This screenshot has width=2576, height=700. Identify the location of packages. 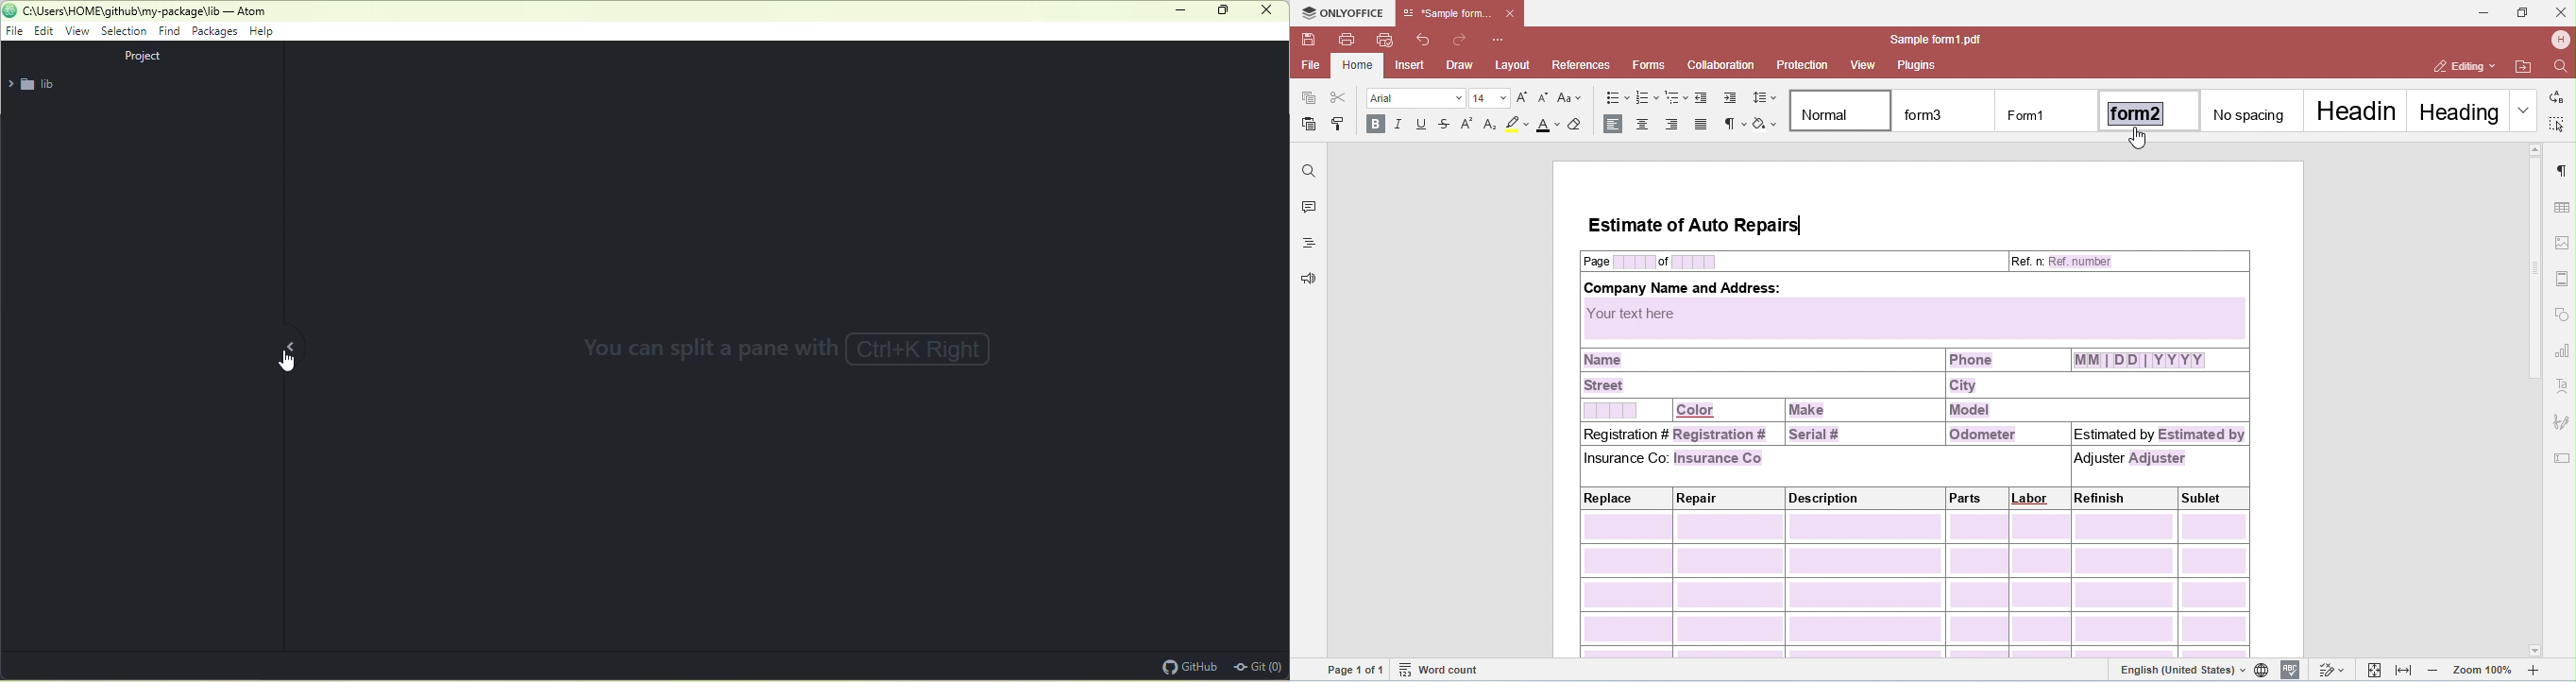
(215, 33).